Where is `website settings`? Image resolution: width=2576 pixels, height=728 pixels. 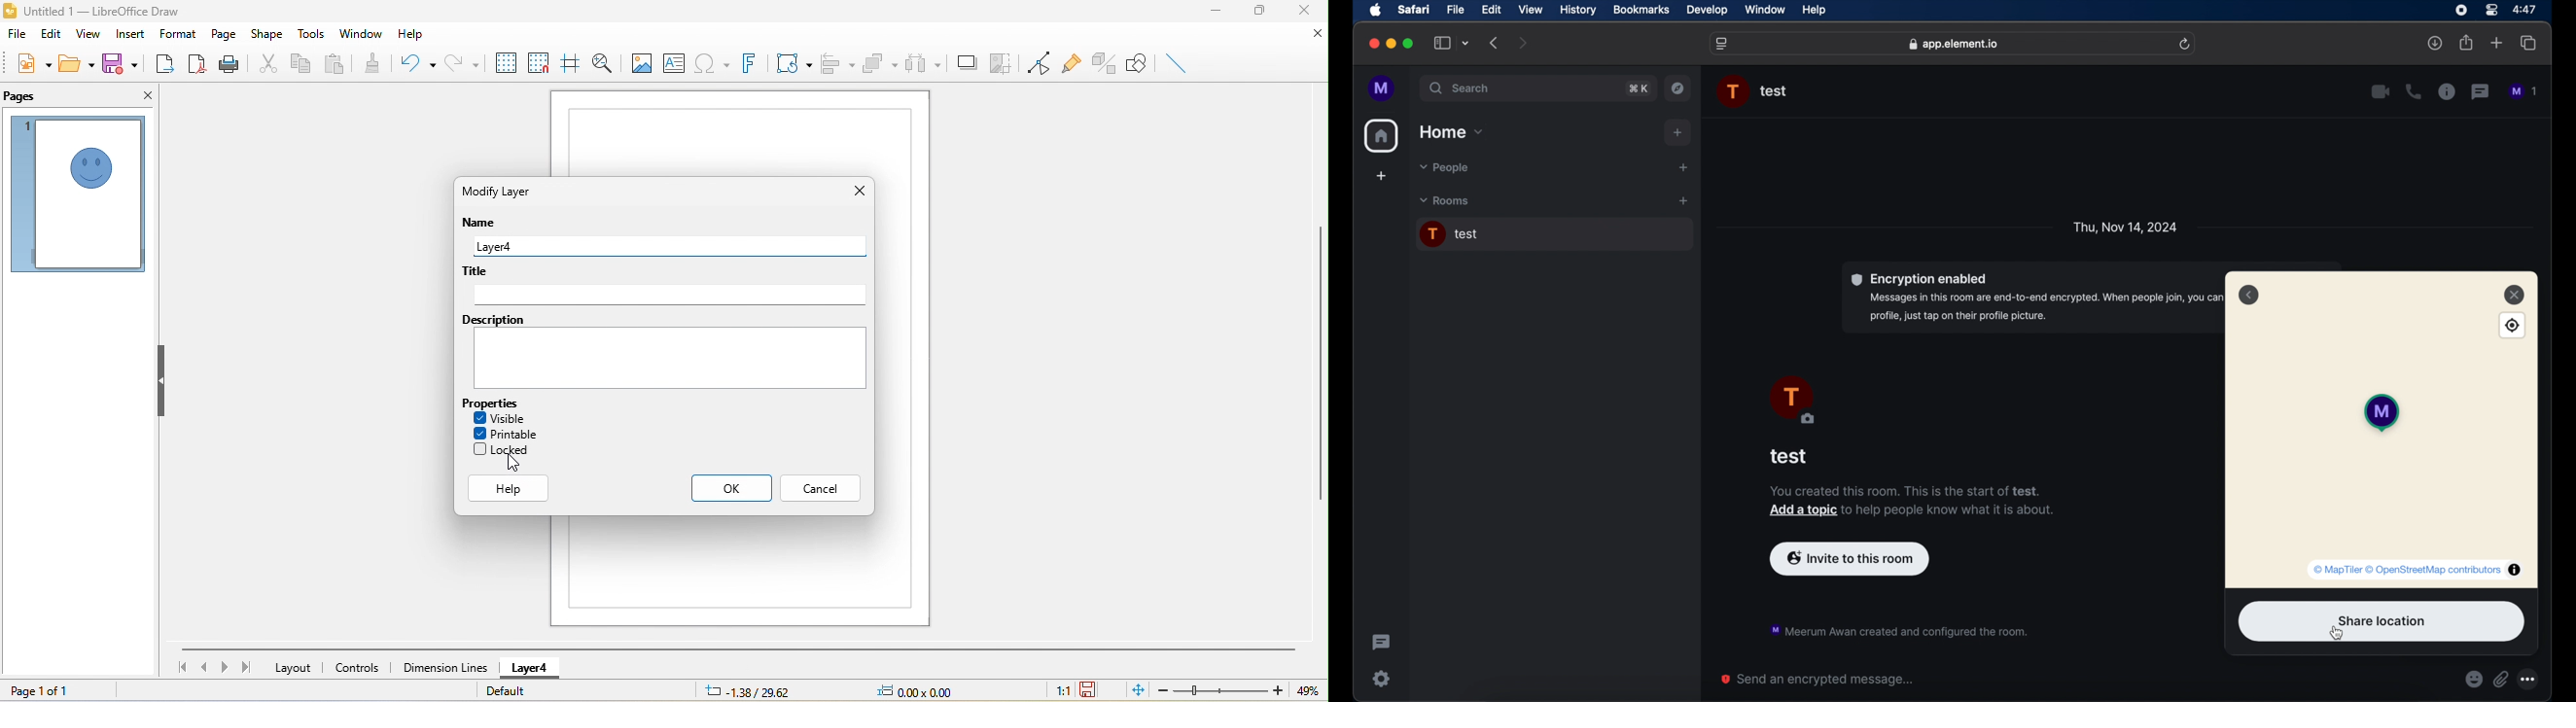
website settings is located at coordinates (1723, 44).